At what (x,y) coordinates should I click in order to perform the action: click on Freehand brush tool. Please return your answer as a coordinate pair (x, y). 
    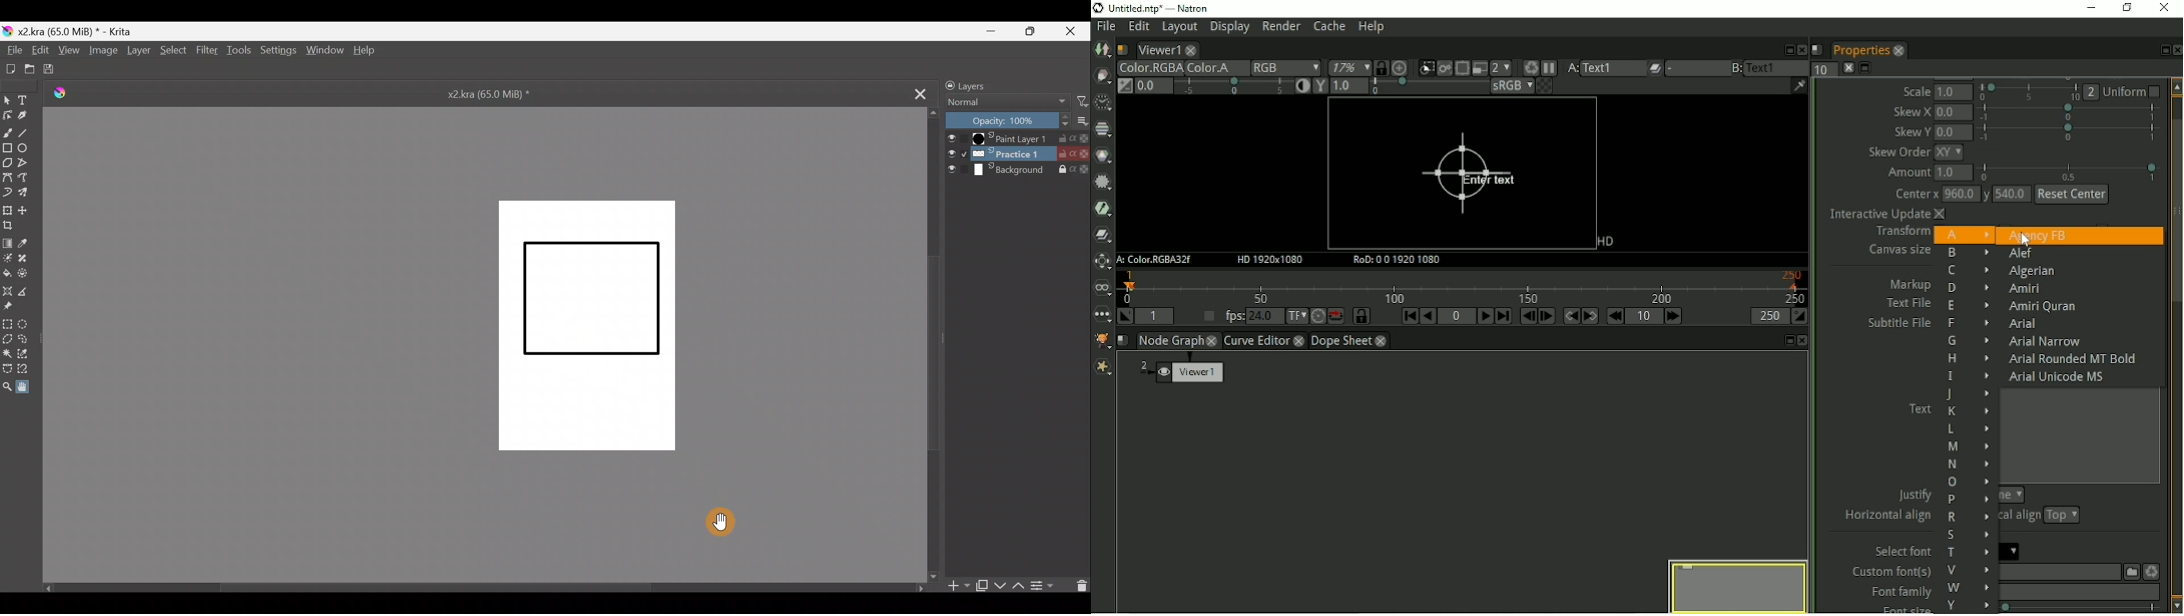
    Looking at the image, I should click on (7, 130).